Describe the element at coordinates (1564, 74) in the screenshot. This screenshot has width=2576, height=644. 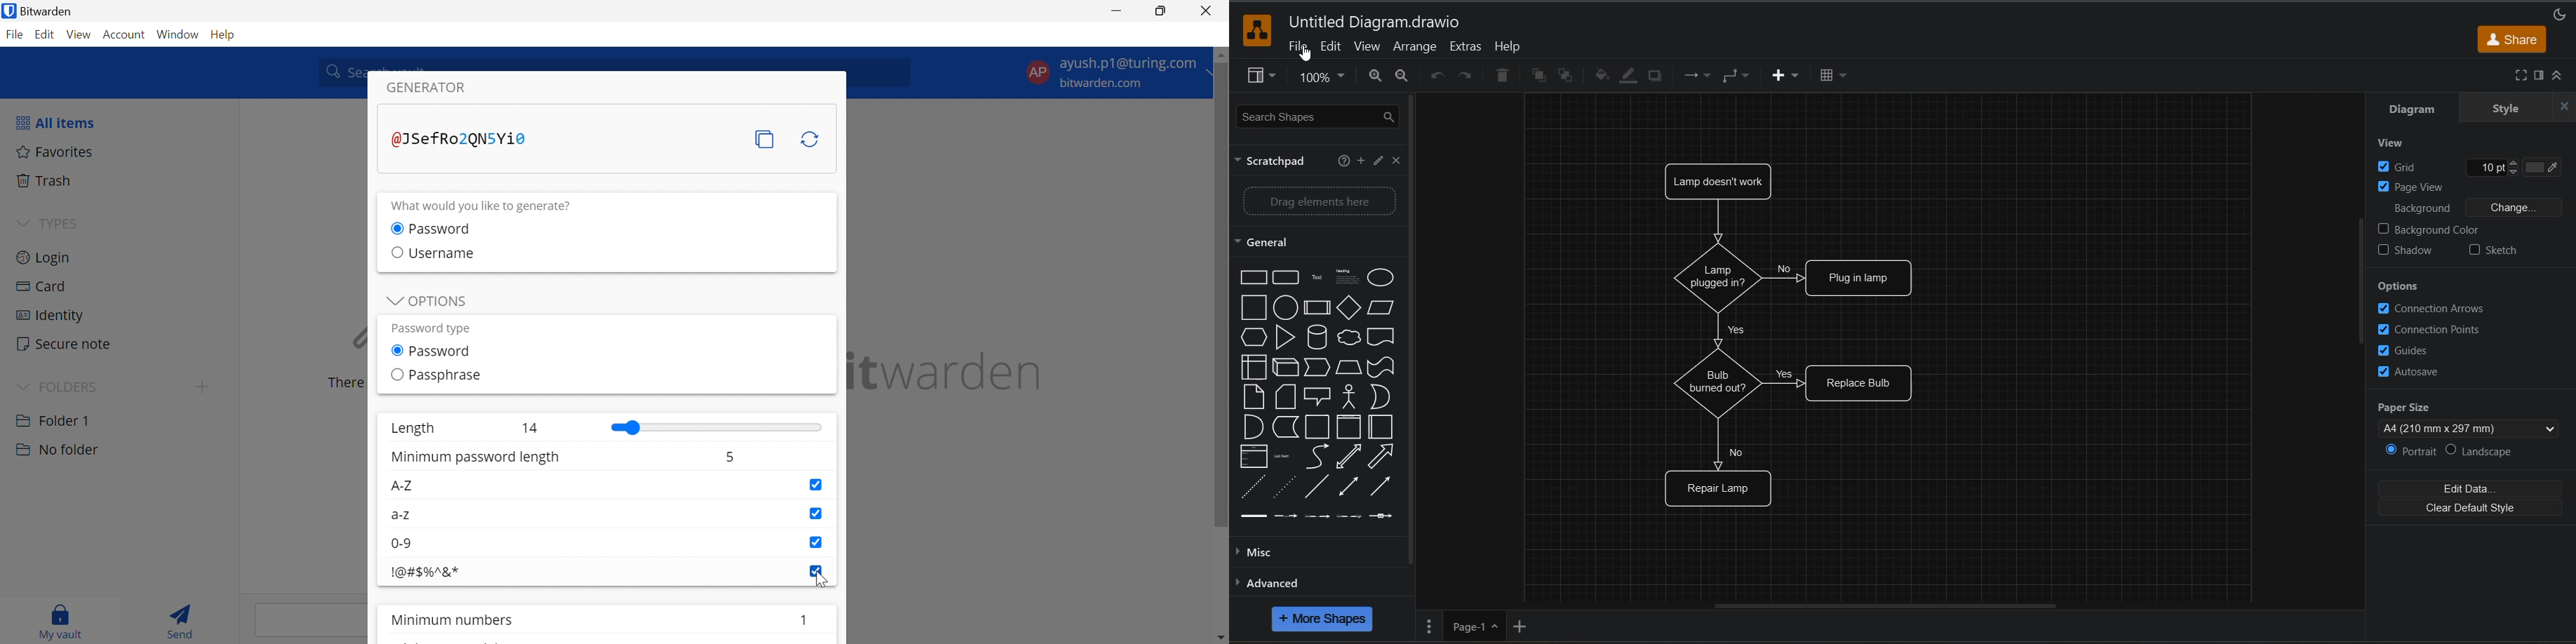
I see `to back` at that location.